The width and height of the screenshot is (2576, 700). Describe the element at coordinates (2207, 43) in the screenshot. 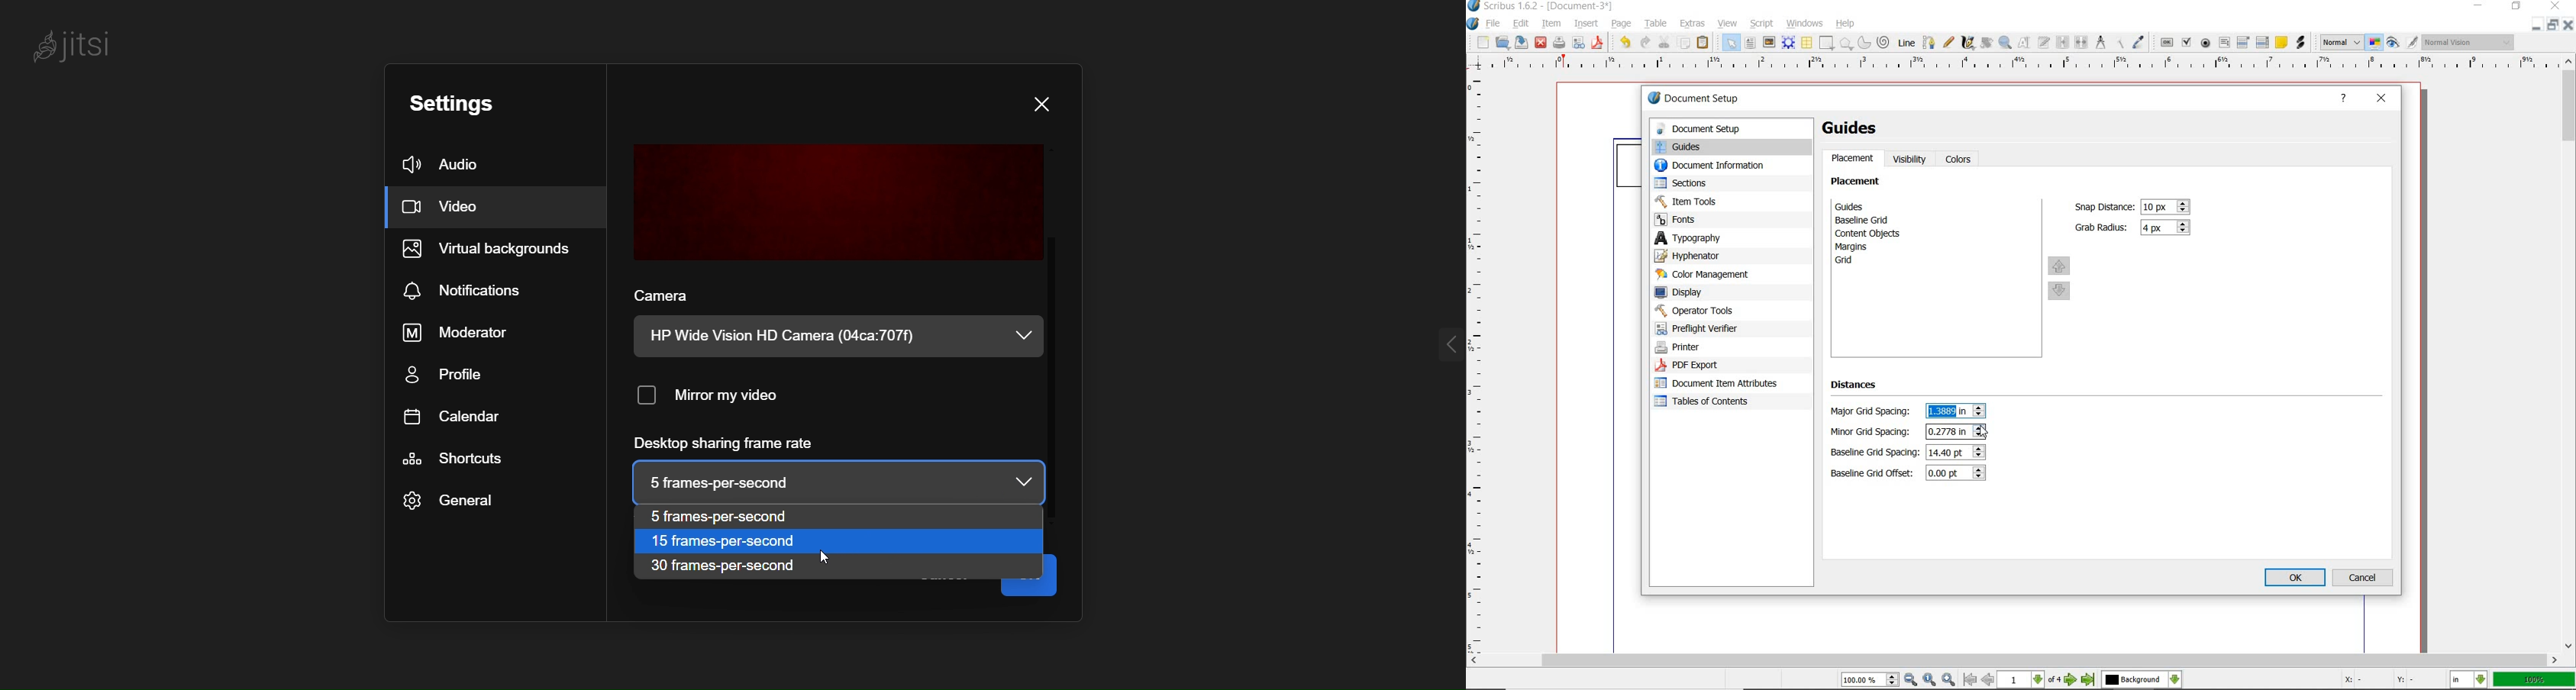

I see `pdf radio button` at that location.